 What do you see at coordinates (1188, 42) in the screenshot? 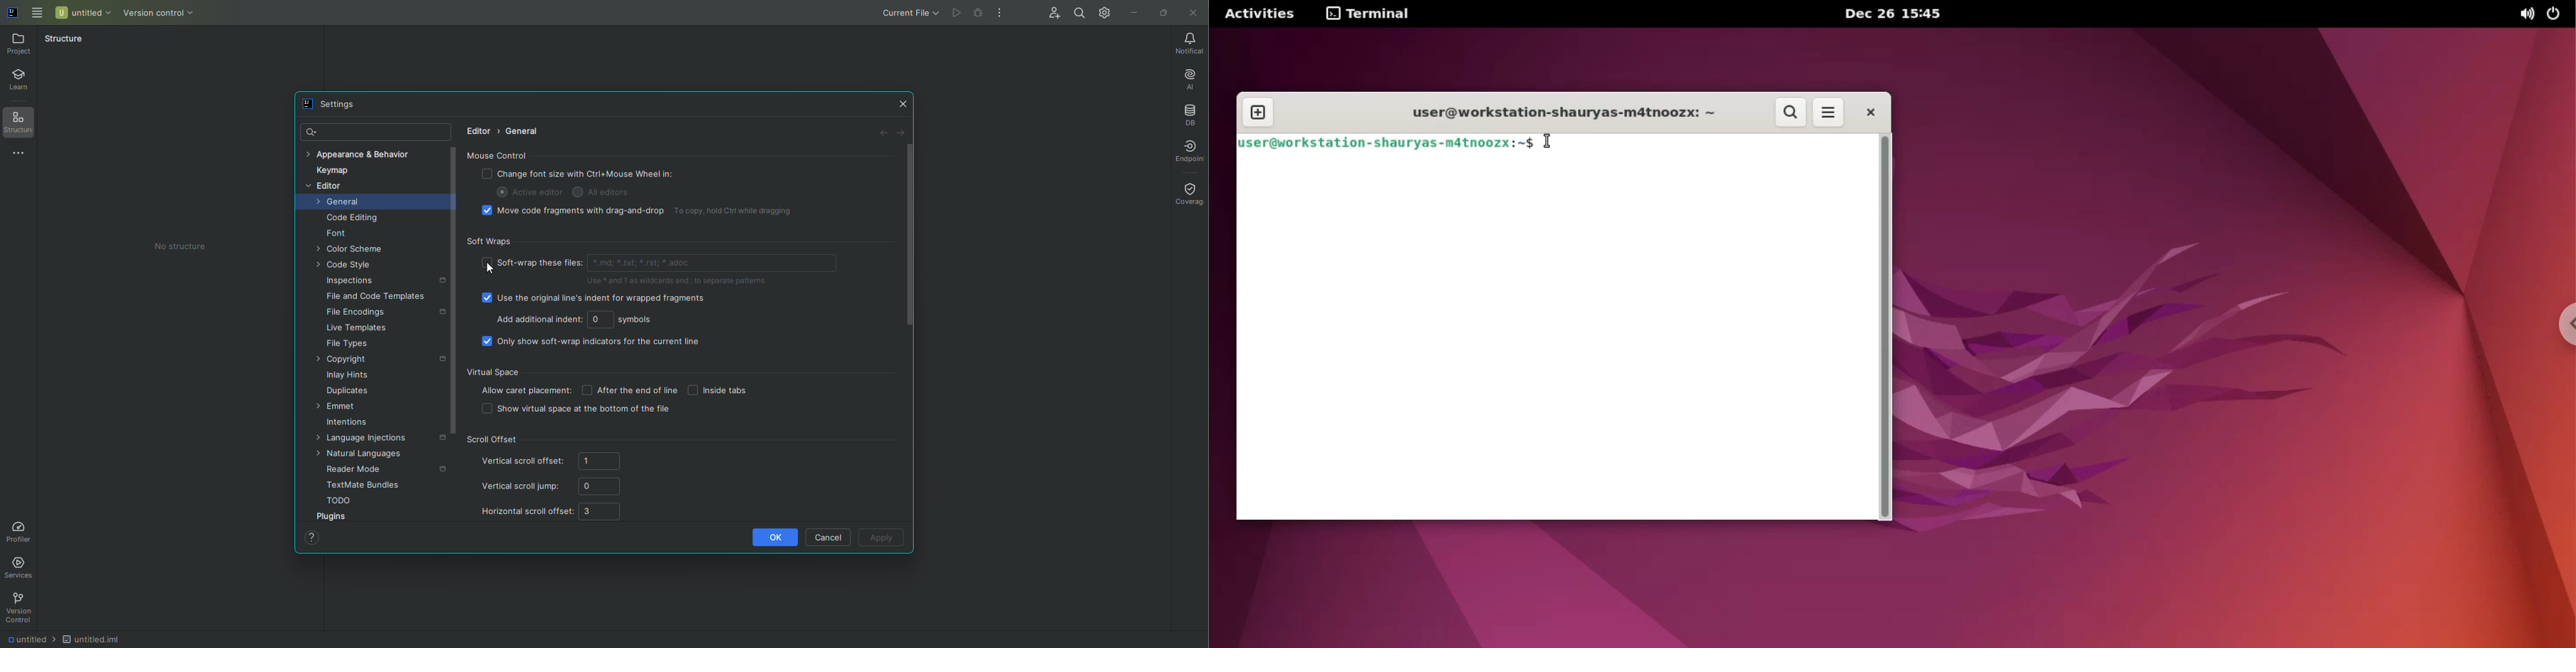
I see `Notifications` at bounding box center [1188, 42].